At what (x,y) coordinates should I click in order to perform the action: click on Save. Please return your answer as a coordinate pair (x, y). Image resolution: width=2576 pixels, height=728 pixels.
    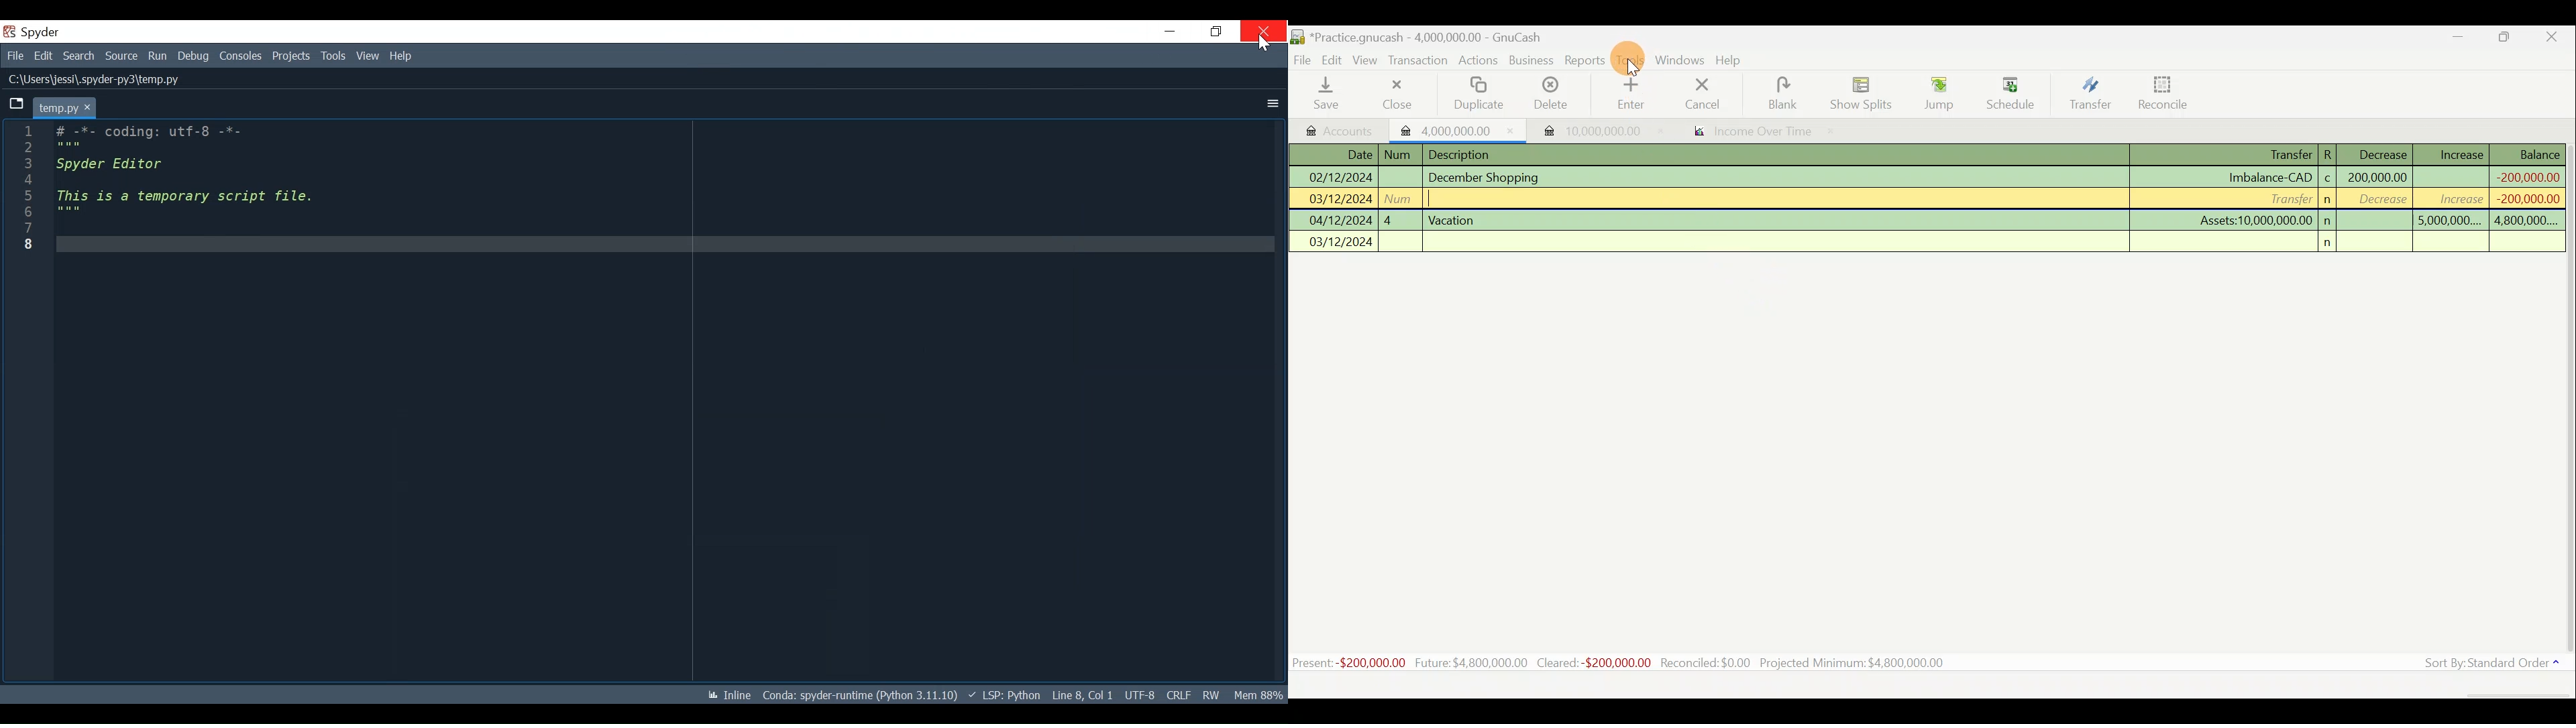
    Looking at the image, I should click on (1329, 95).